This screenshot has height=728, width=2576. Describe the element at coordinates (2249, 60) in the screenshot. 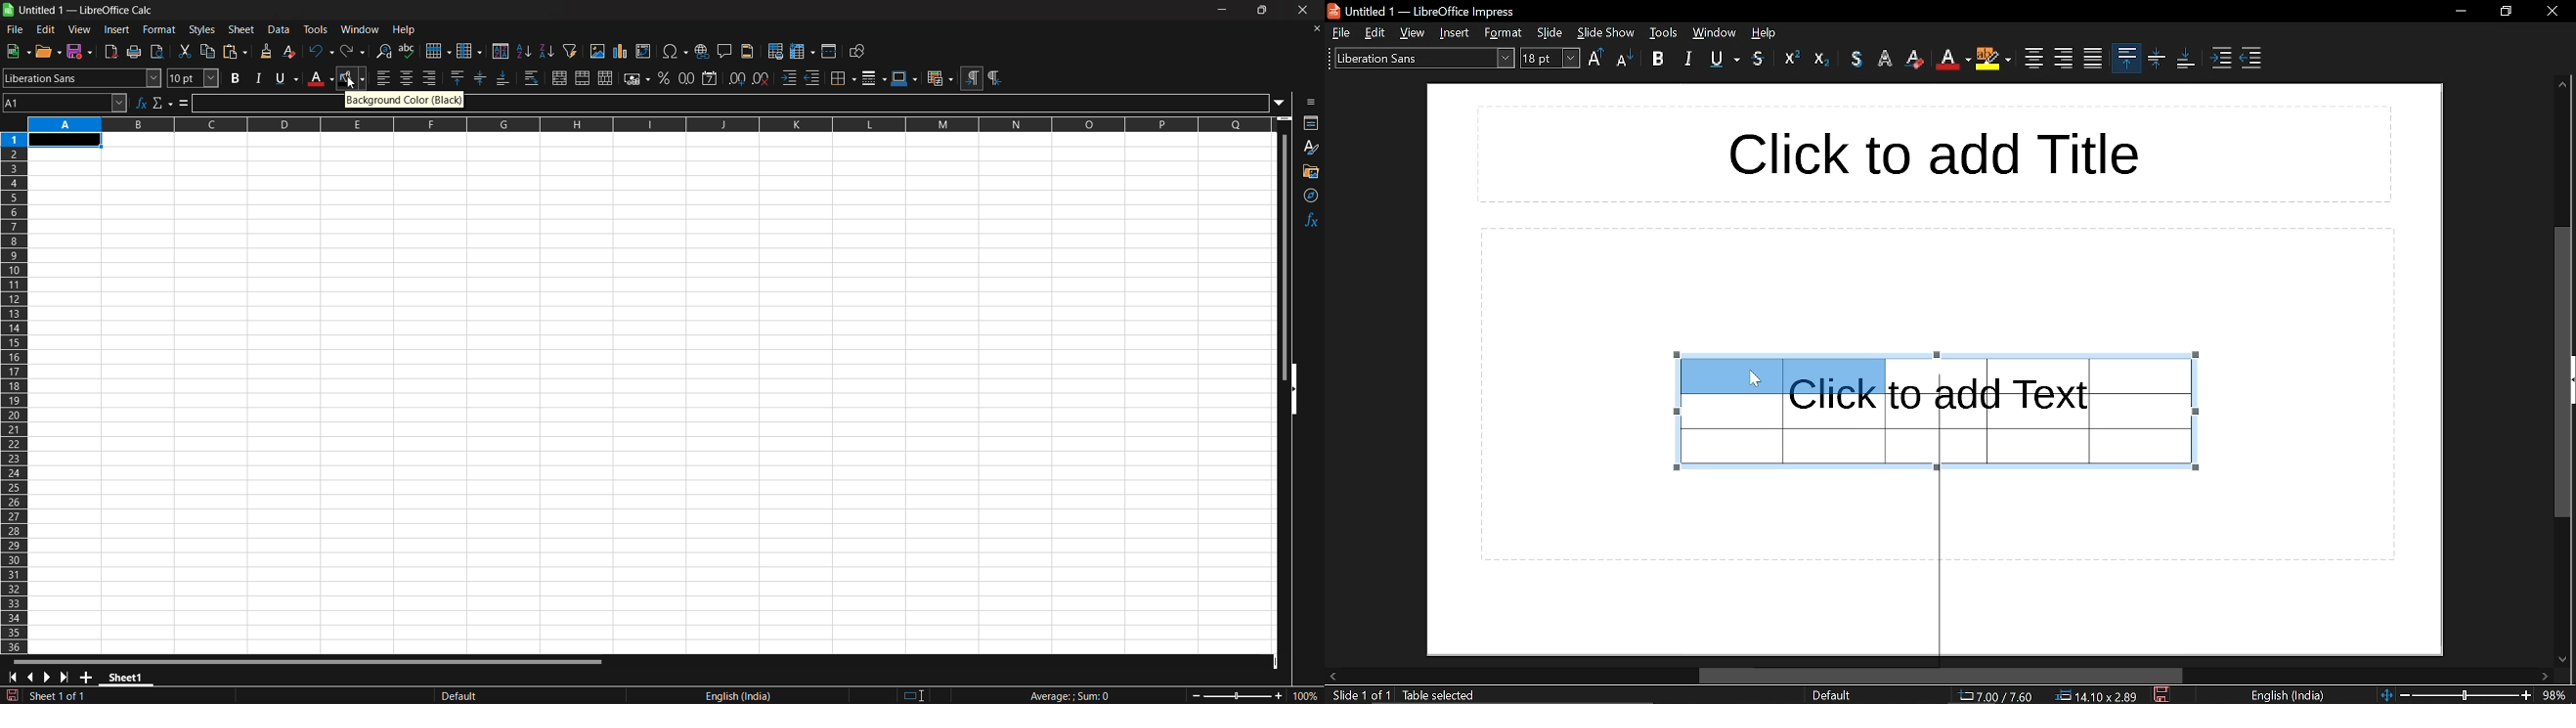

I see `decrease indent` at that location.